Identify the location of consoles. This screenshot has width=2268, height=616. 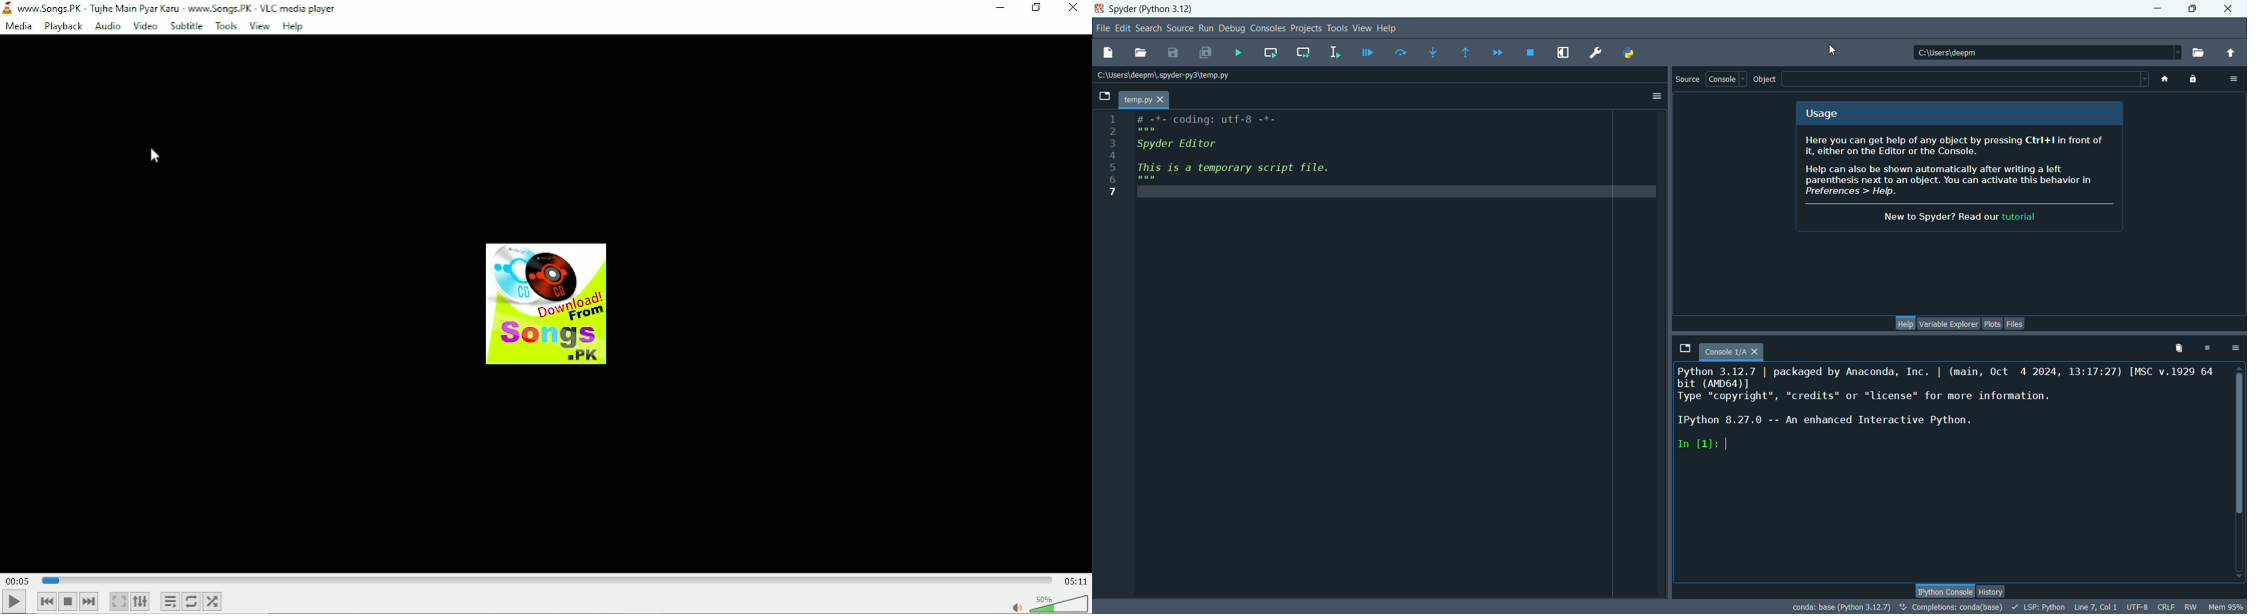
(1268, 28).